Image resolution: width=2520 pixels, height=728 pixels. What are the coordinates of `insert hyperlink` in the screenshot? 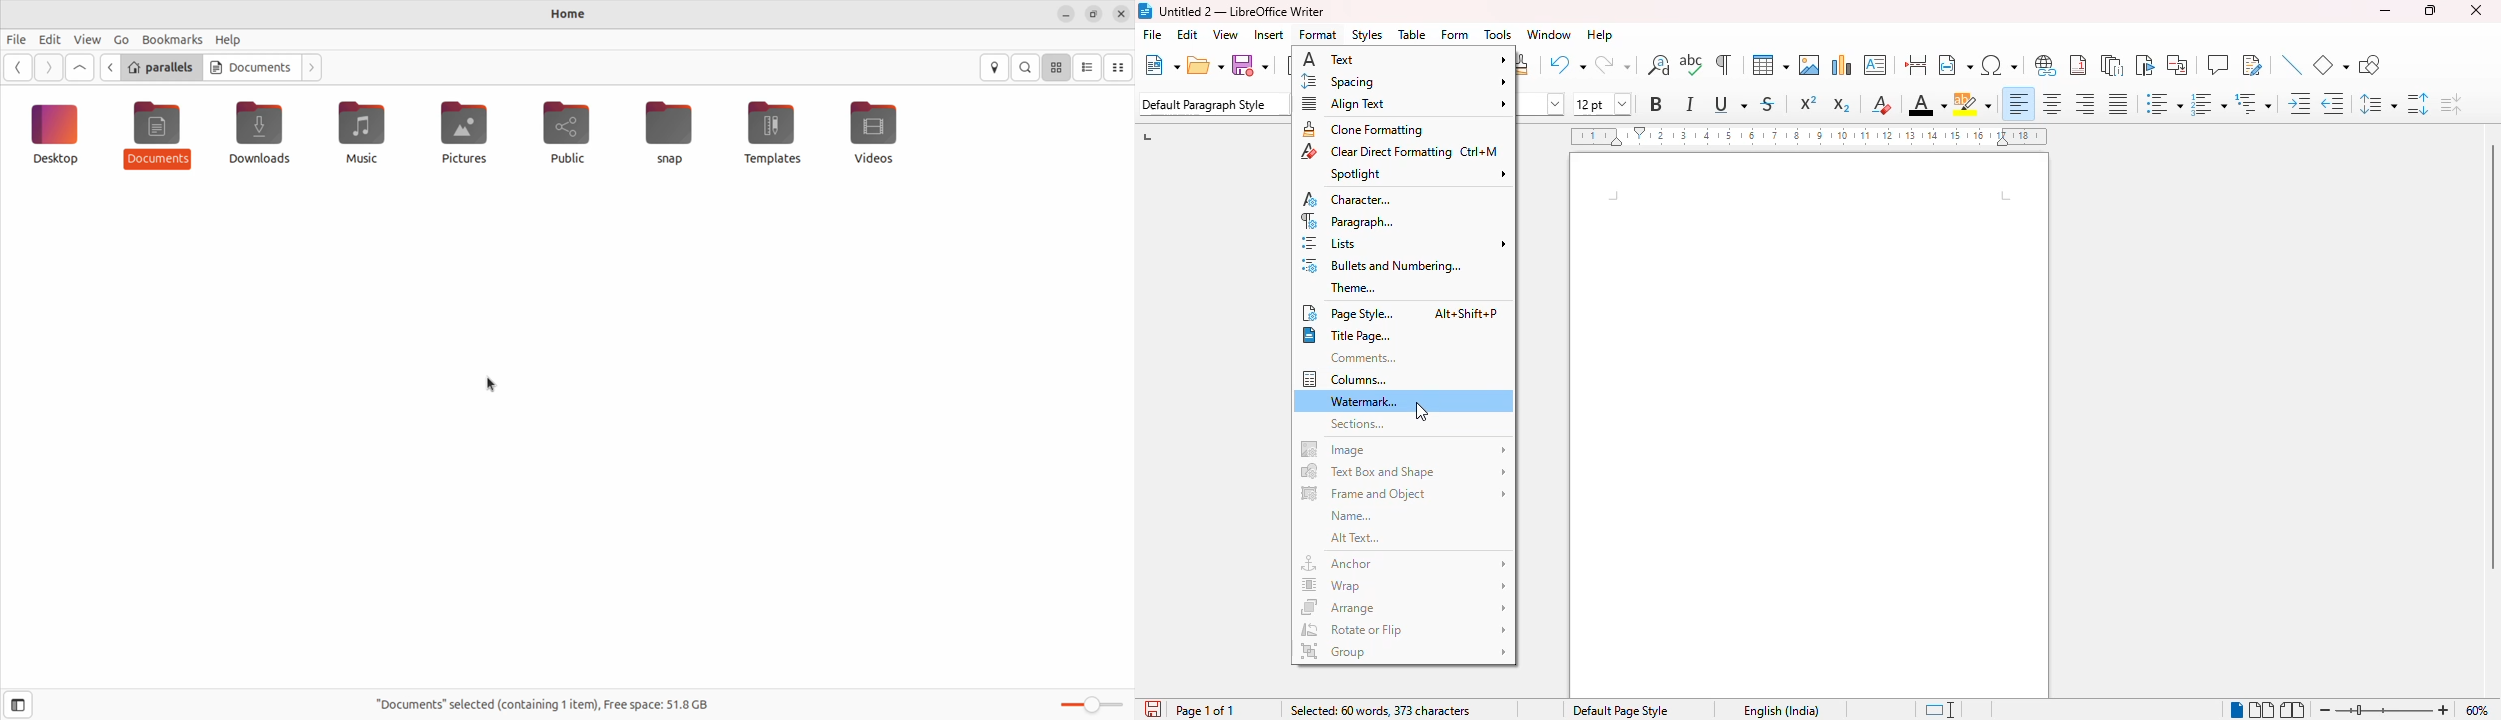 It's located at (2046, 65).